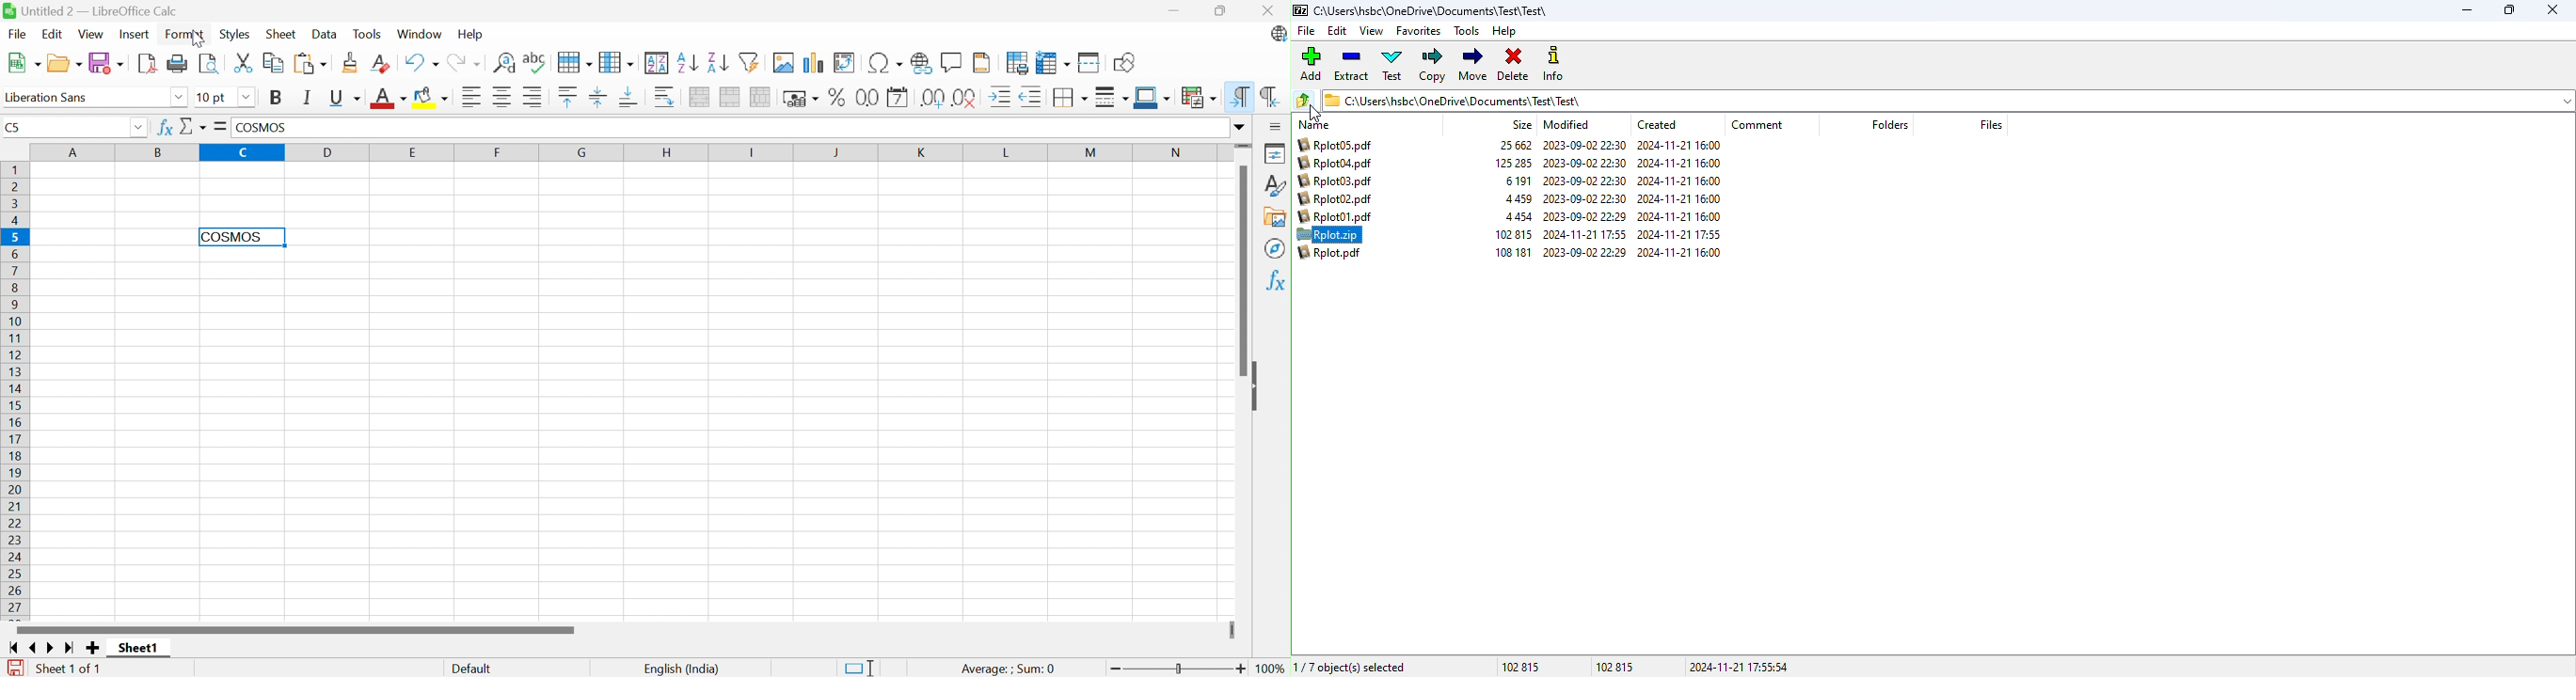 The height and width of the screenshot is (700, 2576). What do you see at coordinates (1200, 97) in the screenshot?
I see `Conditional` at bounding box center [1200, 97].